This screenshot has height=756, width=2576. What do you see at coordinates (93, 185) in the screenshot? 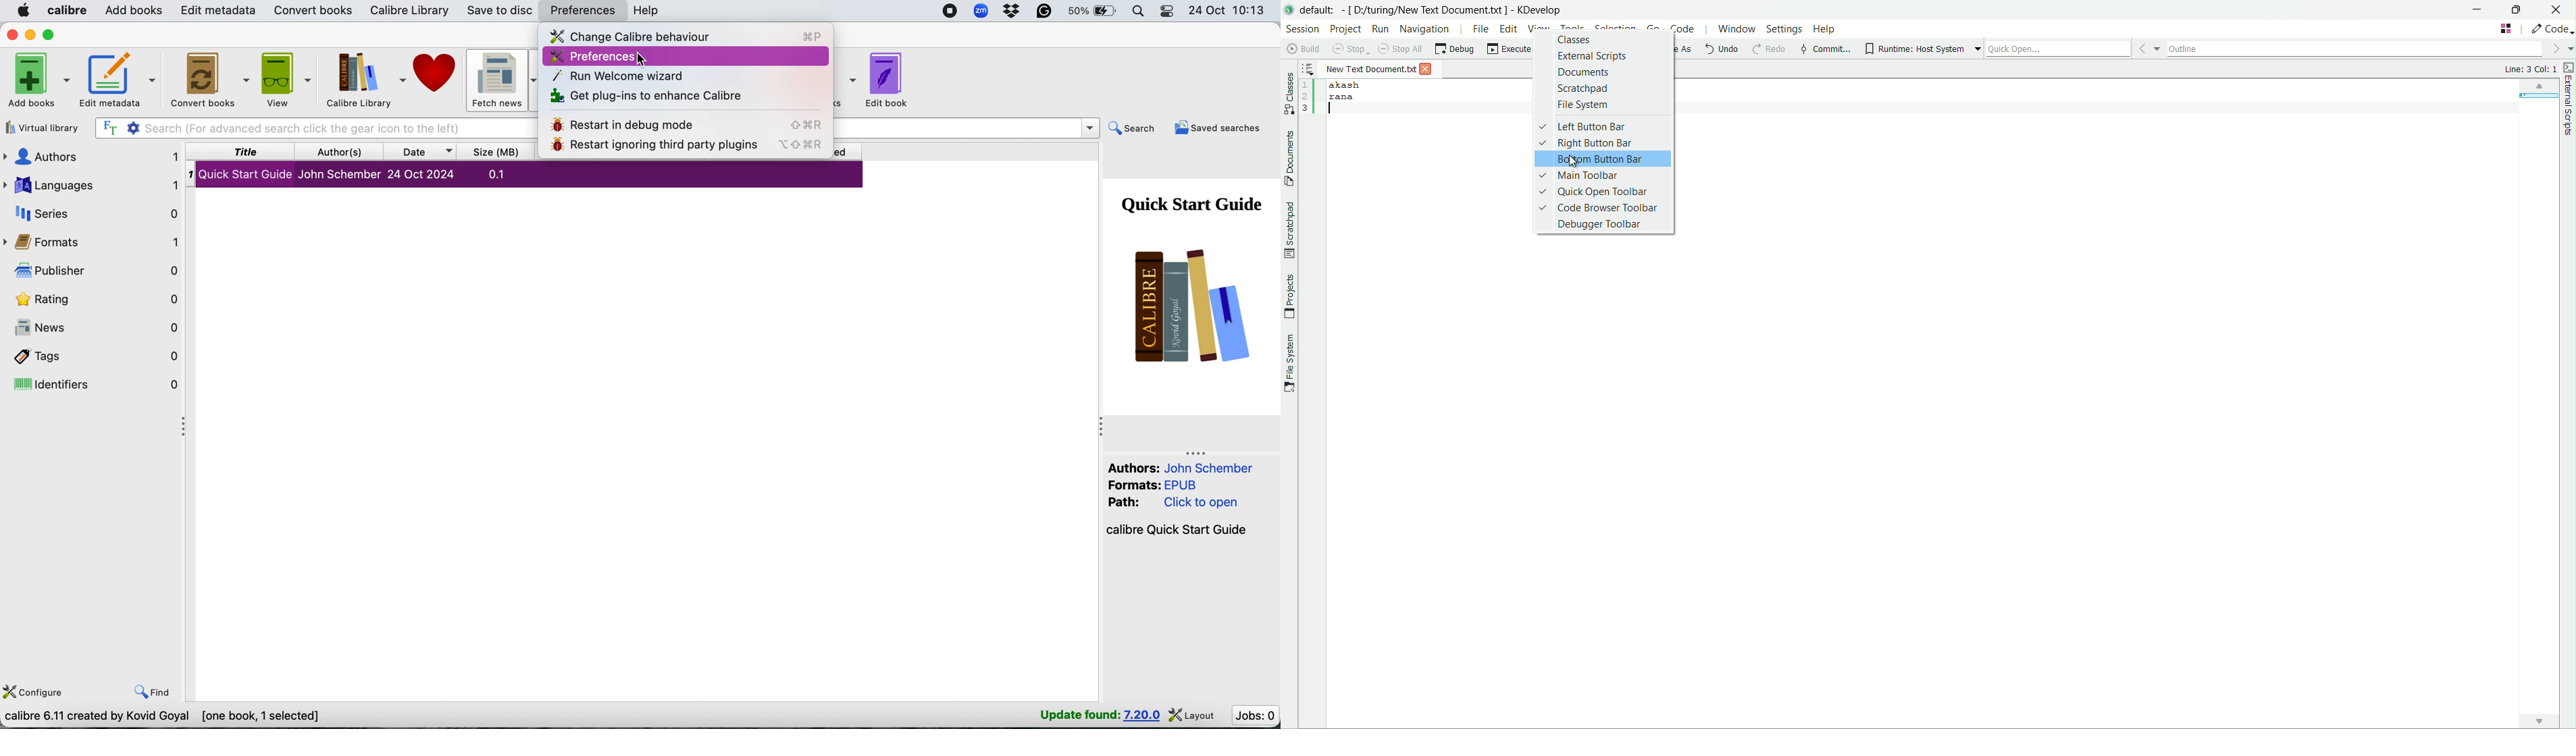
I see `languages` at bounding box center [93, 185].